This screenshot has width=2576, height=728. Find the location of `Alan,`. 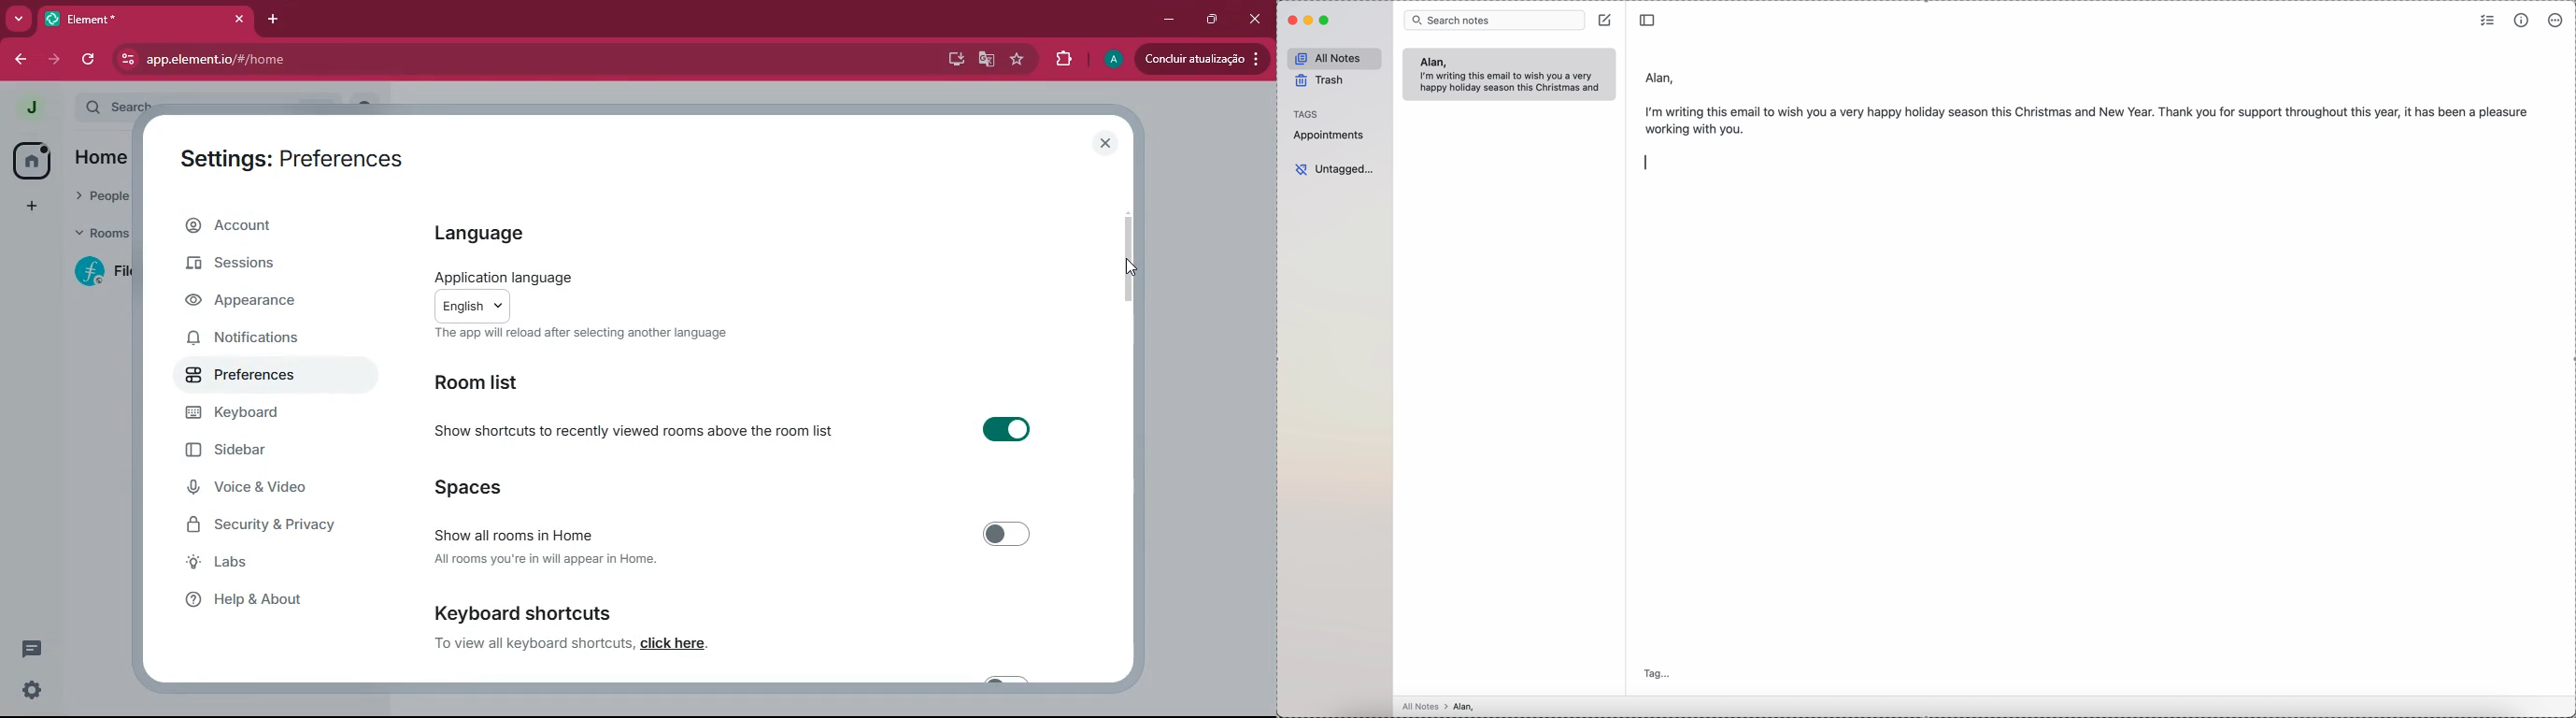

Alan, is located at coordinates (1432, 62).